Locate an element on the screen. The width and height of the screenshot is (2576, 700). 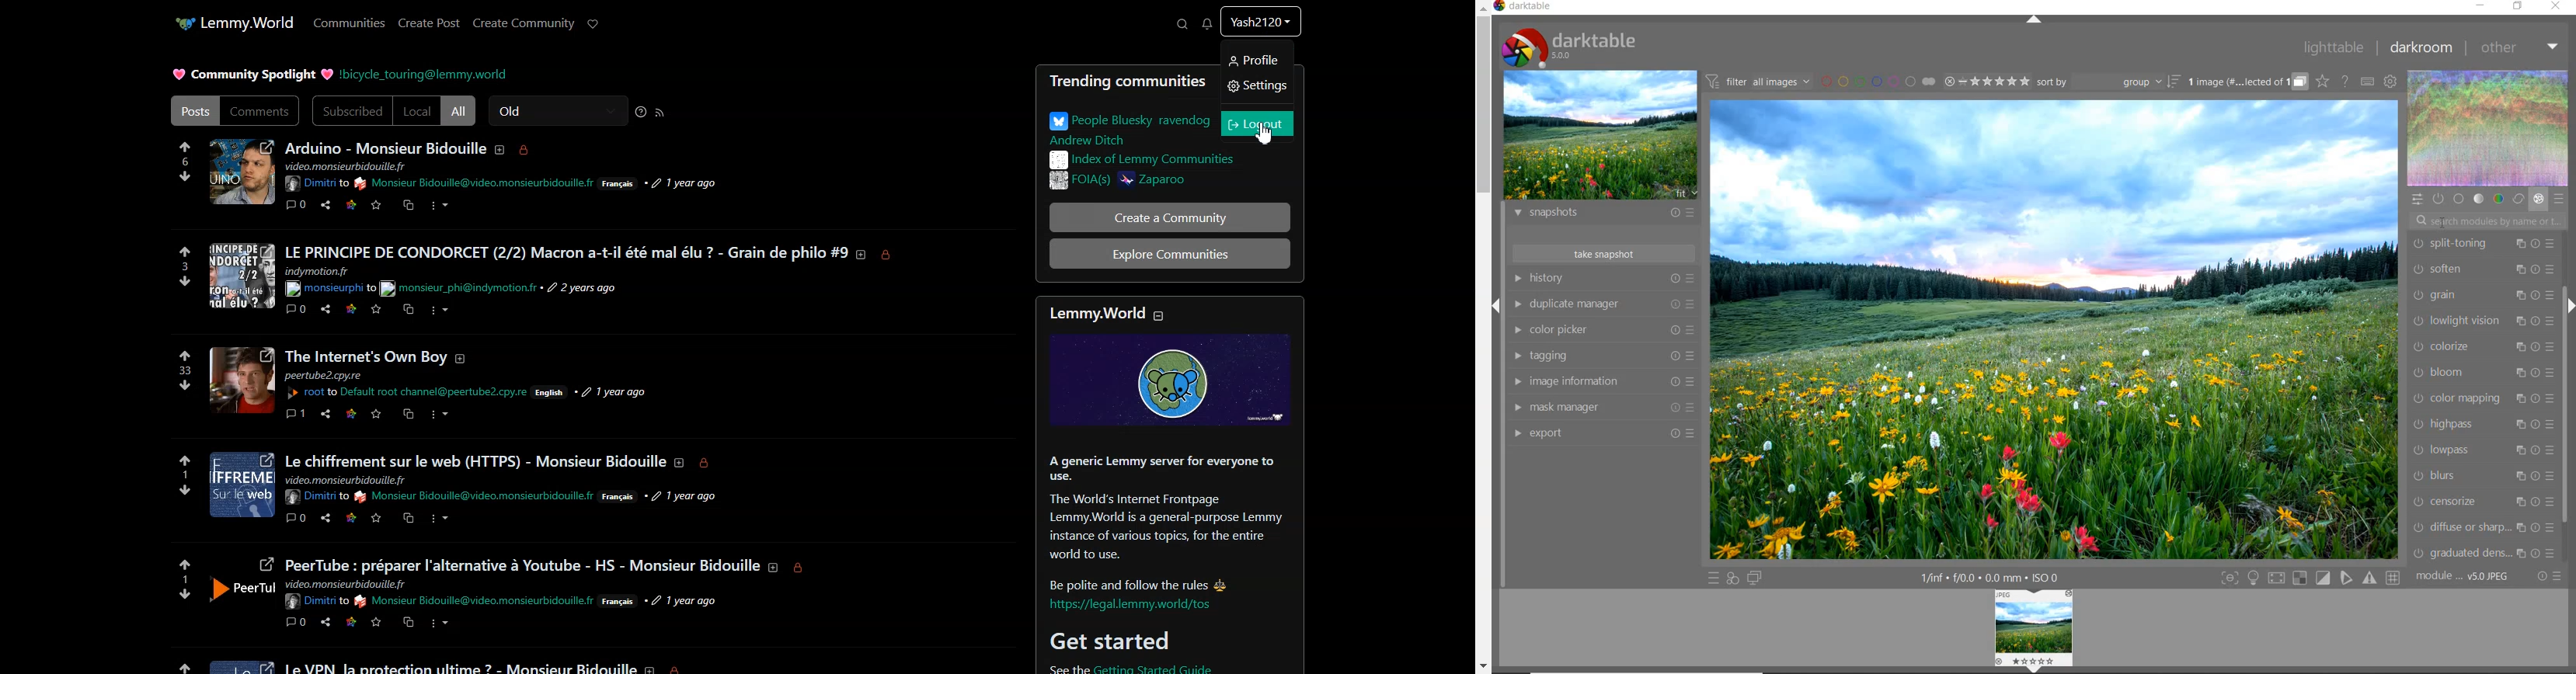
highpass is located at coordinates (2480, 425).